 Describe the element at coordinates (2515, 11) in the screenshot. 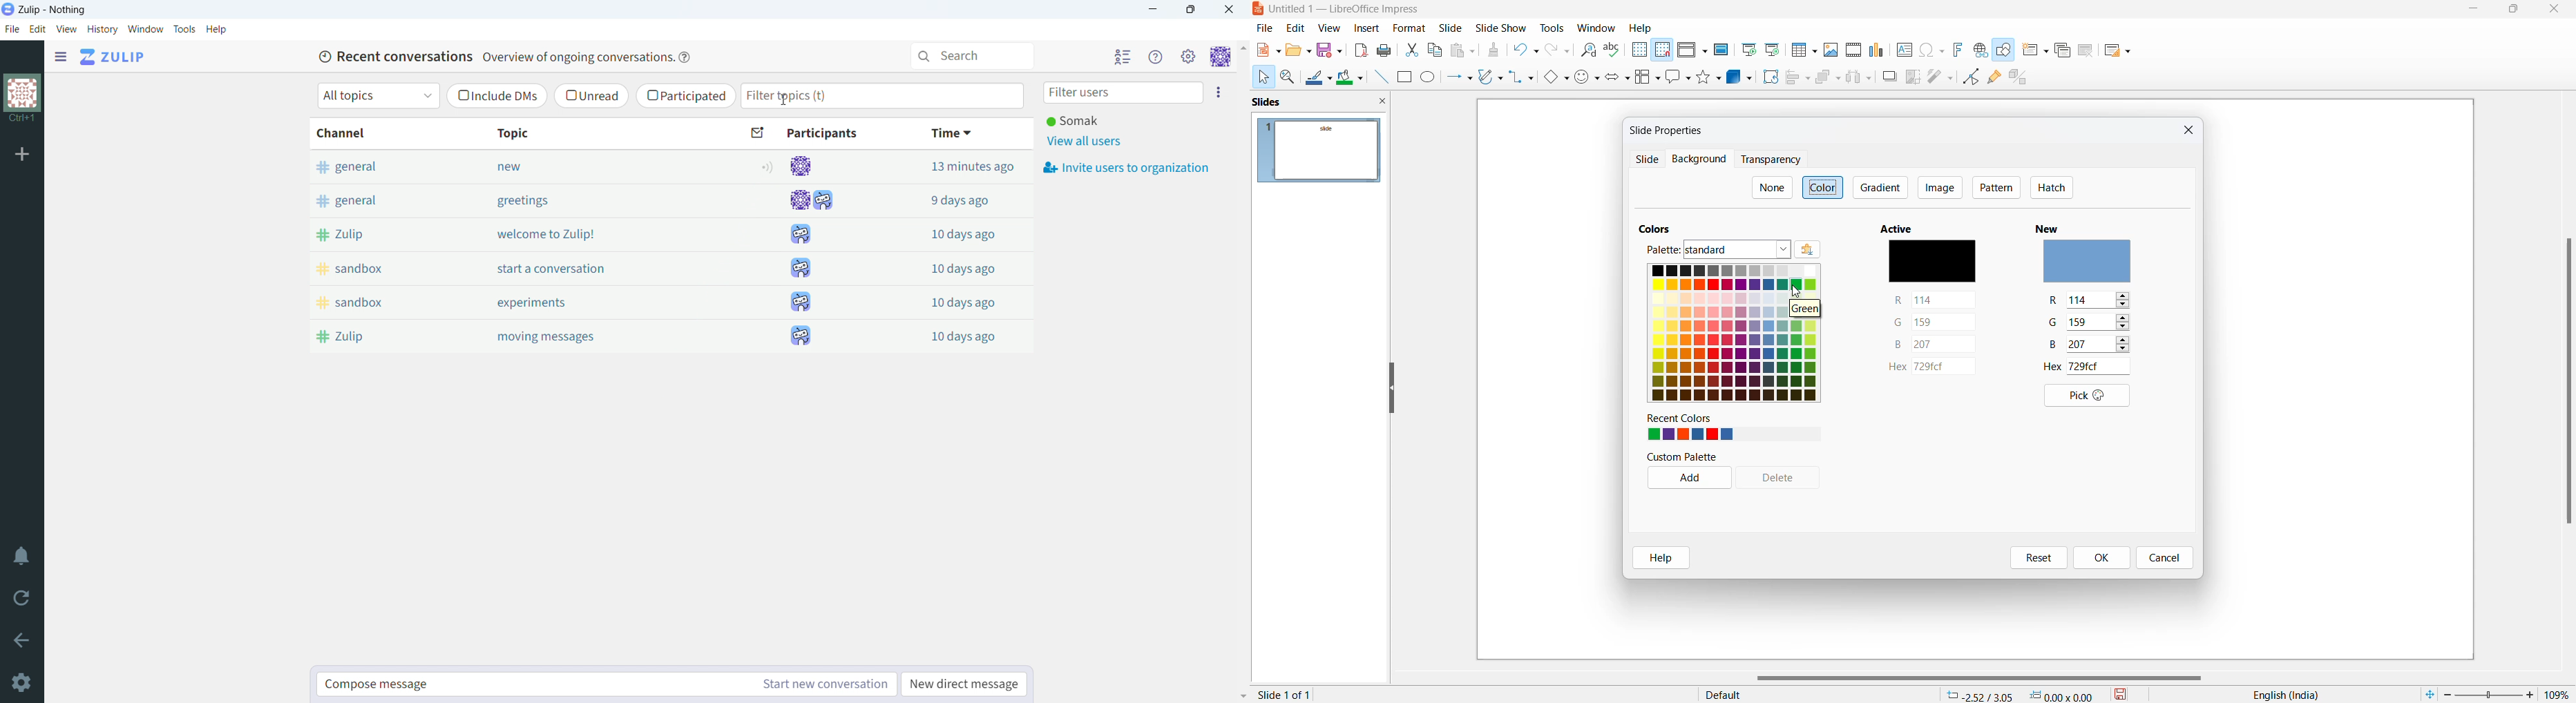

I see `maximize` at that location.